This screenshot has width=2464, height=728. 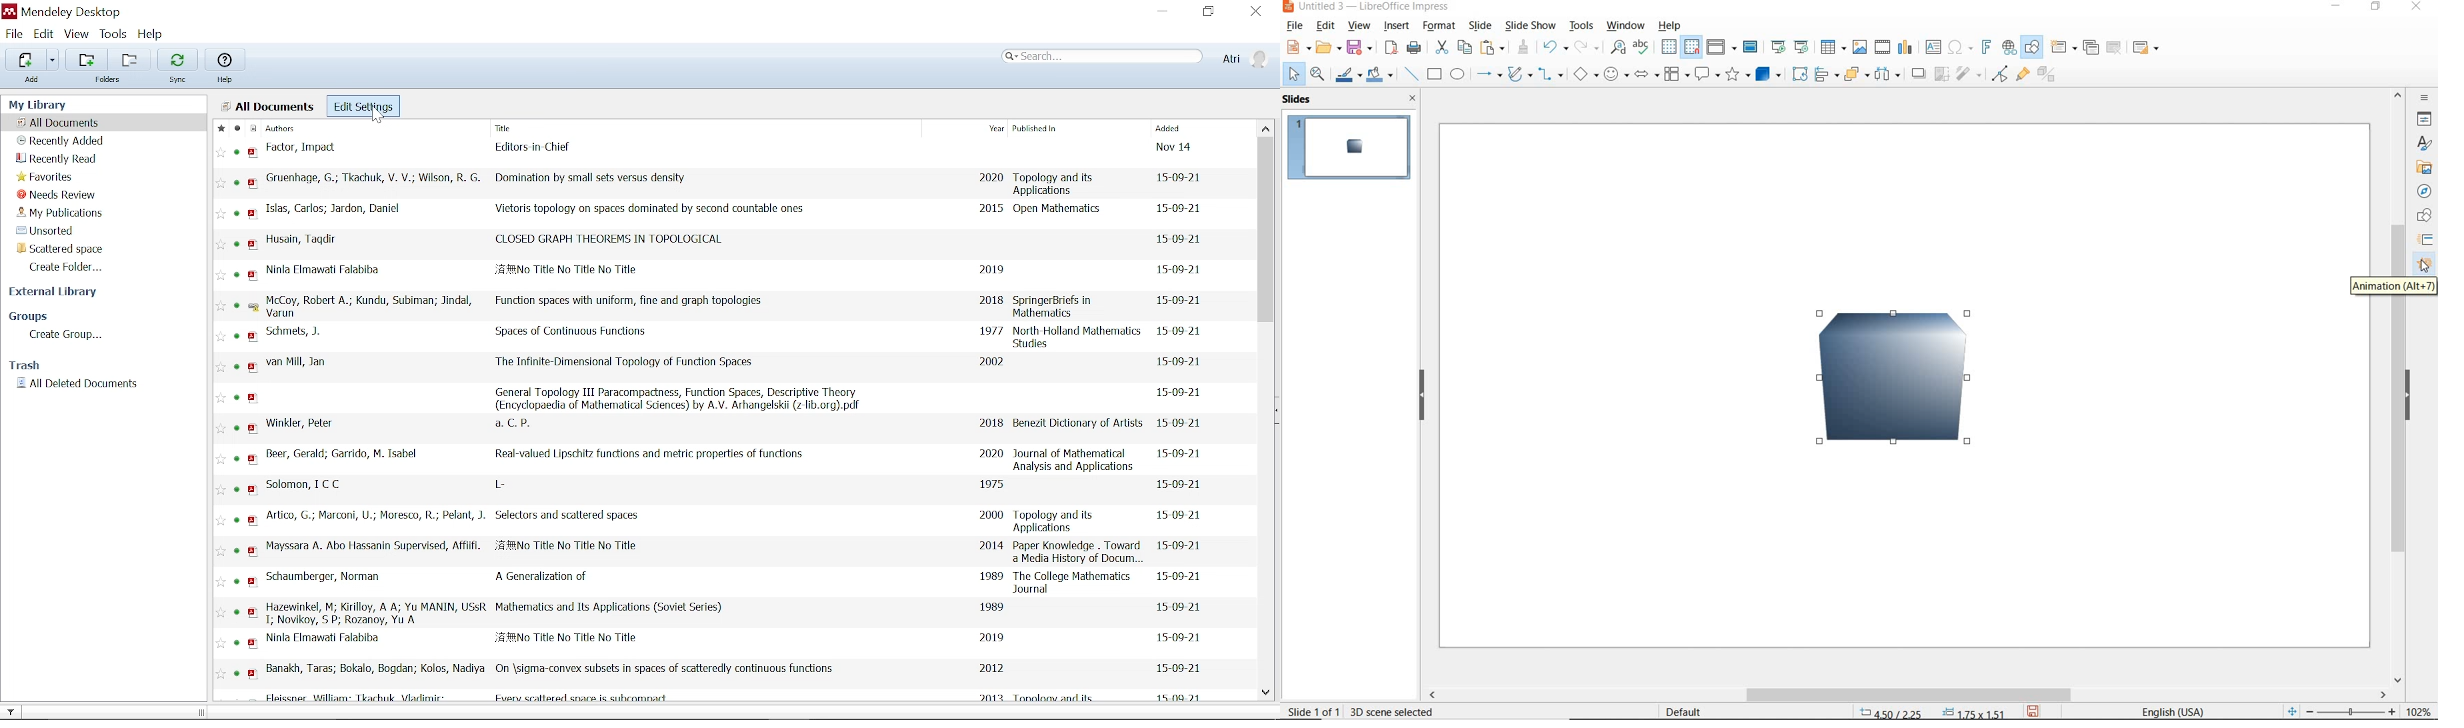 What do you see at coordinates (1362, 46) in the screenshot?
I see `save` at bounding box center [1362, 46].